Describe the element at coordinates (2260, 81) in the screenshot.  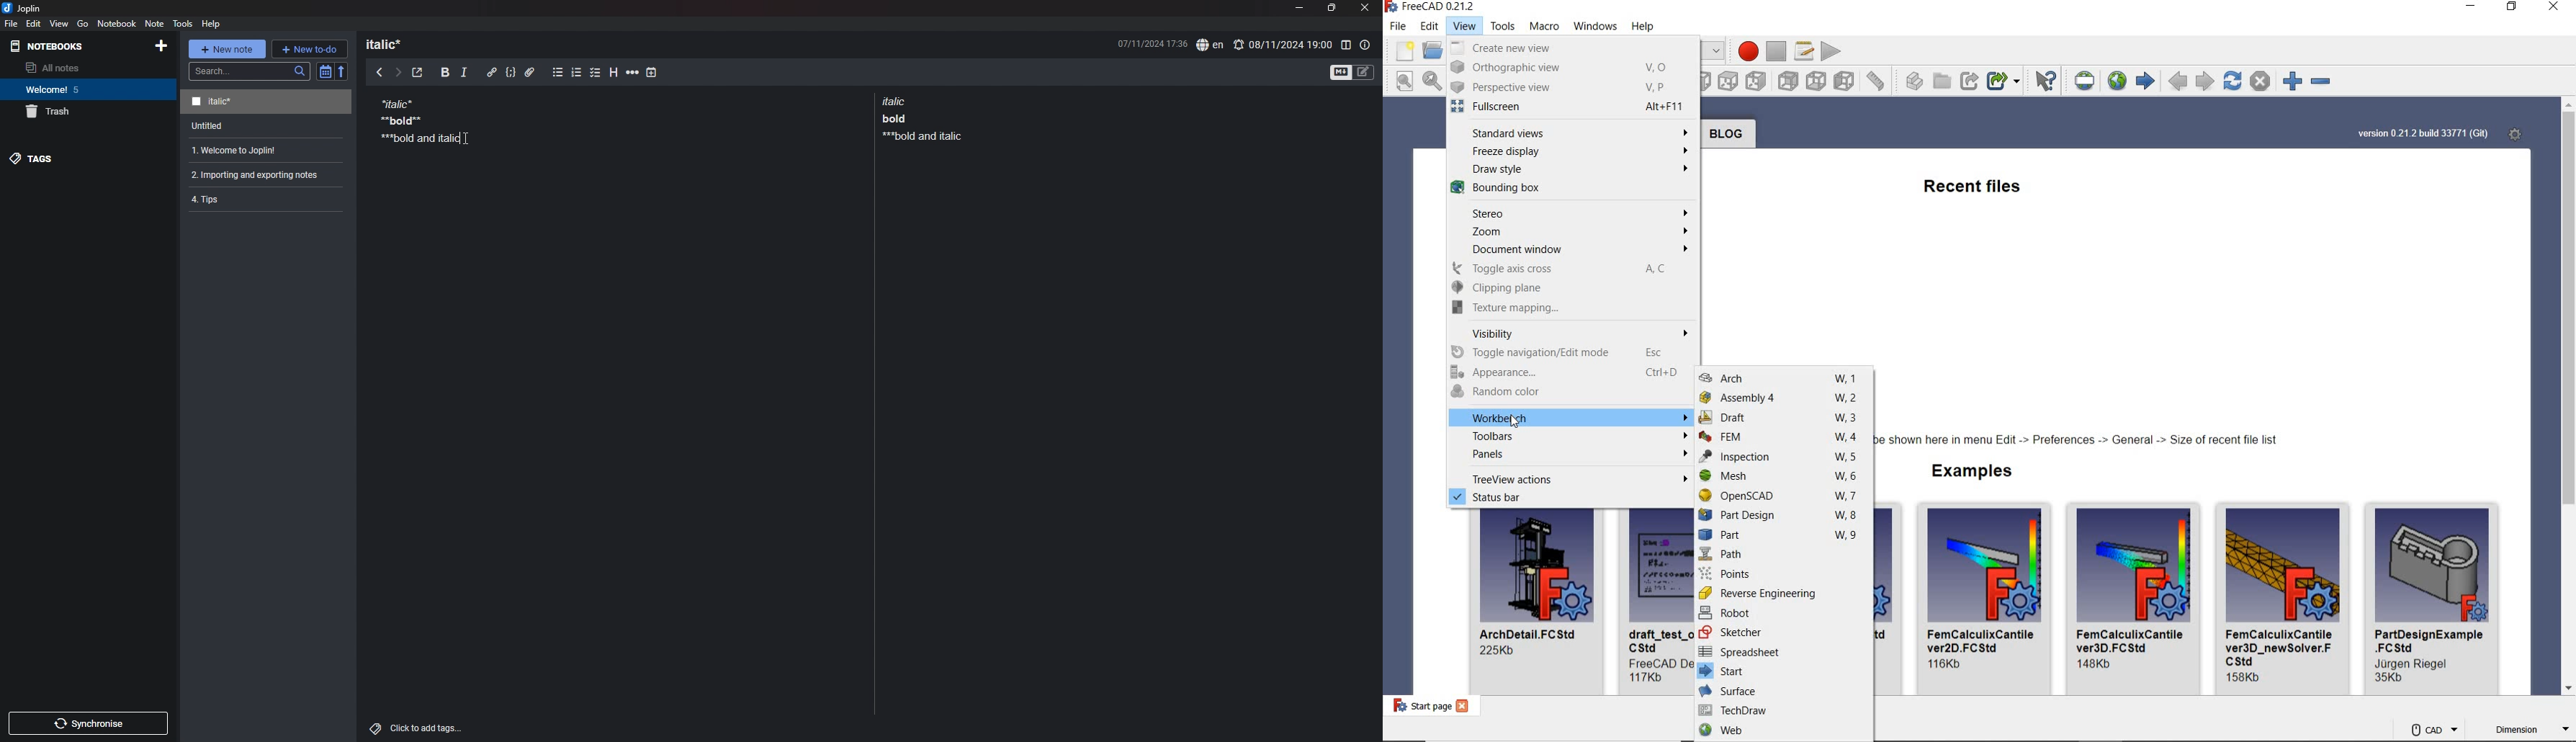
I see `stop loading` at that location.